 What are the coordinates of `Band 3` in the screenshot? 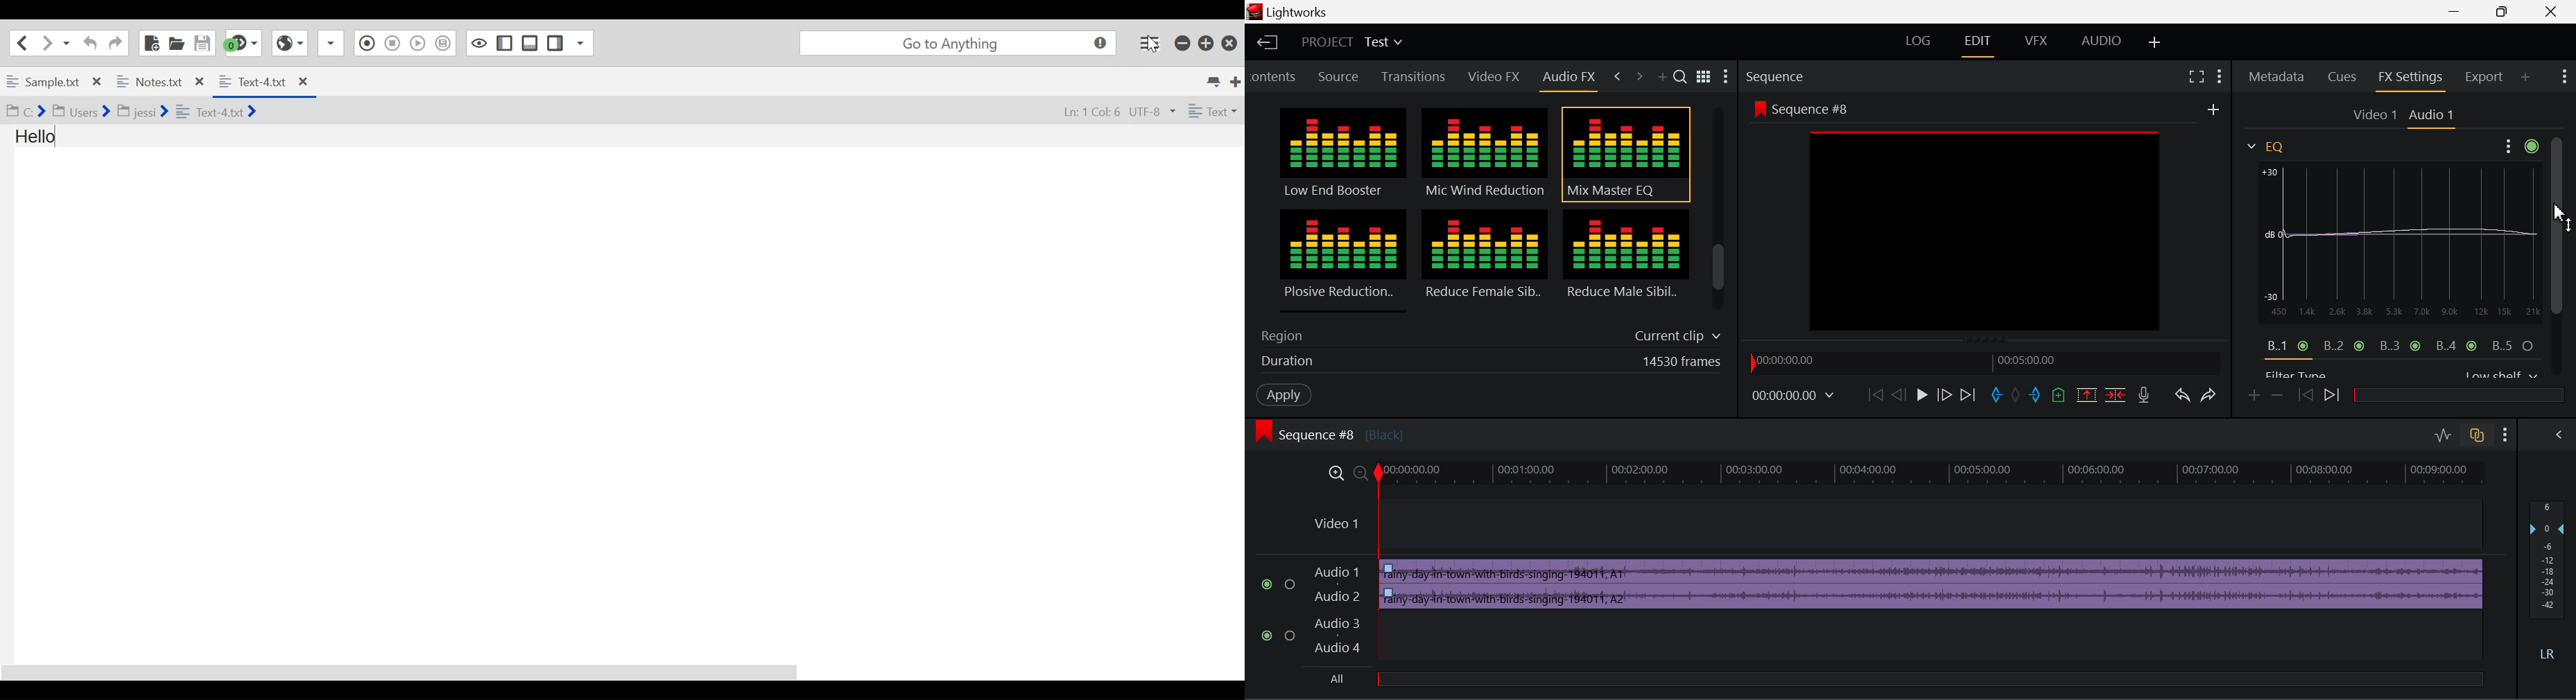 It's located at (2401, 347).